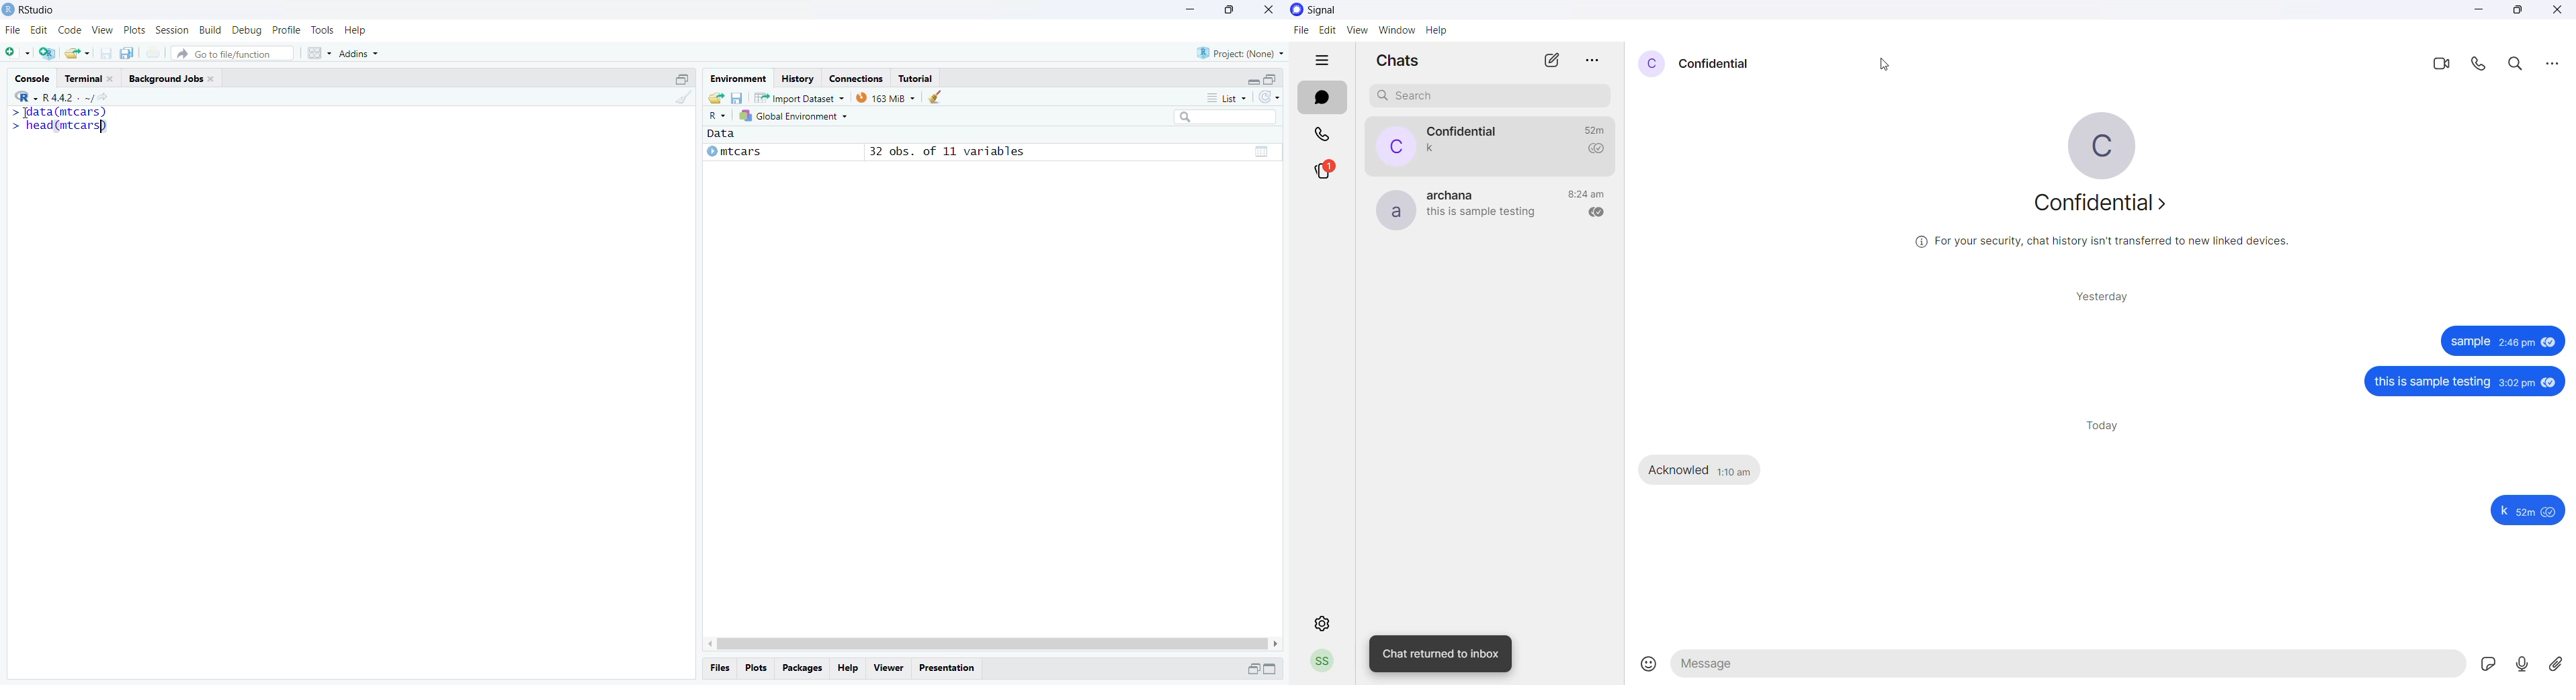 The image size is (2576, 700). I want to click on read recipient , so click(1598, 149).